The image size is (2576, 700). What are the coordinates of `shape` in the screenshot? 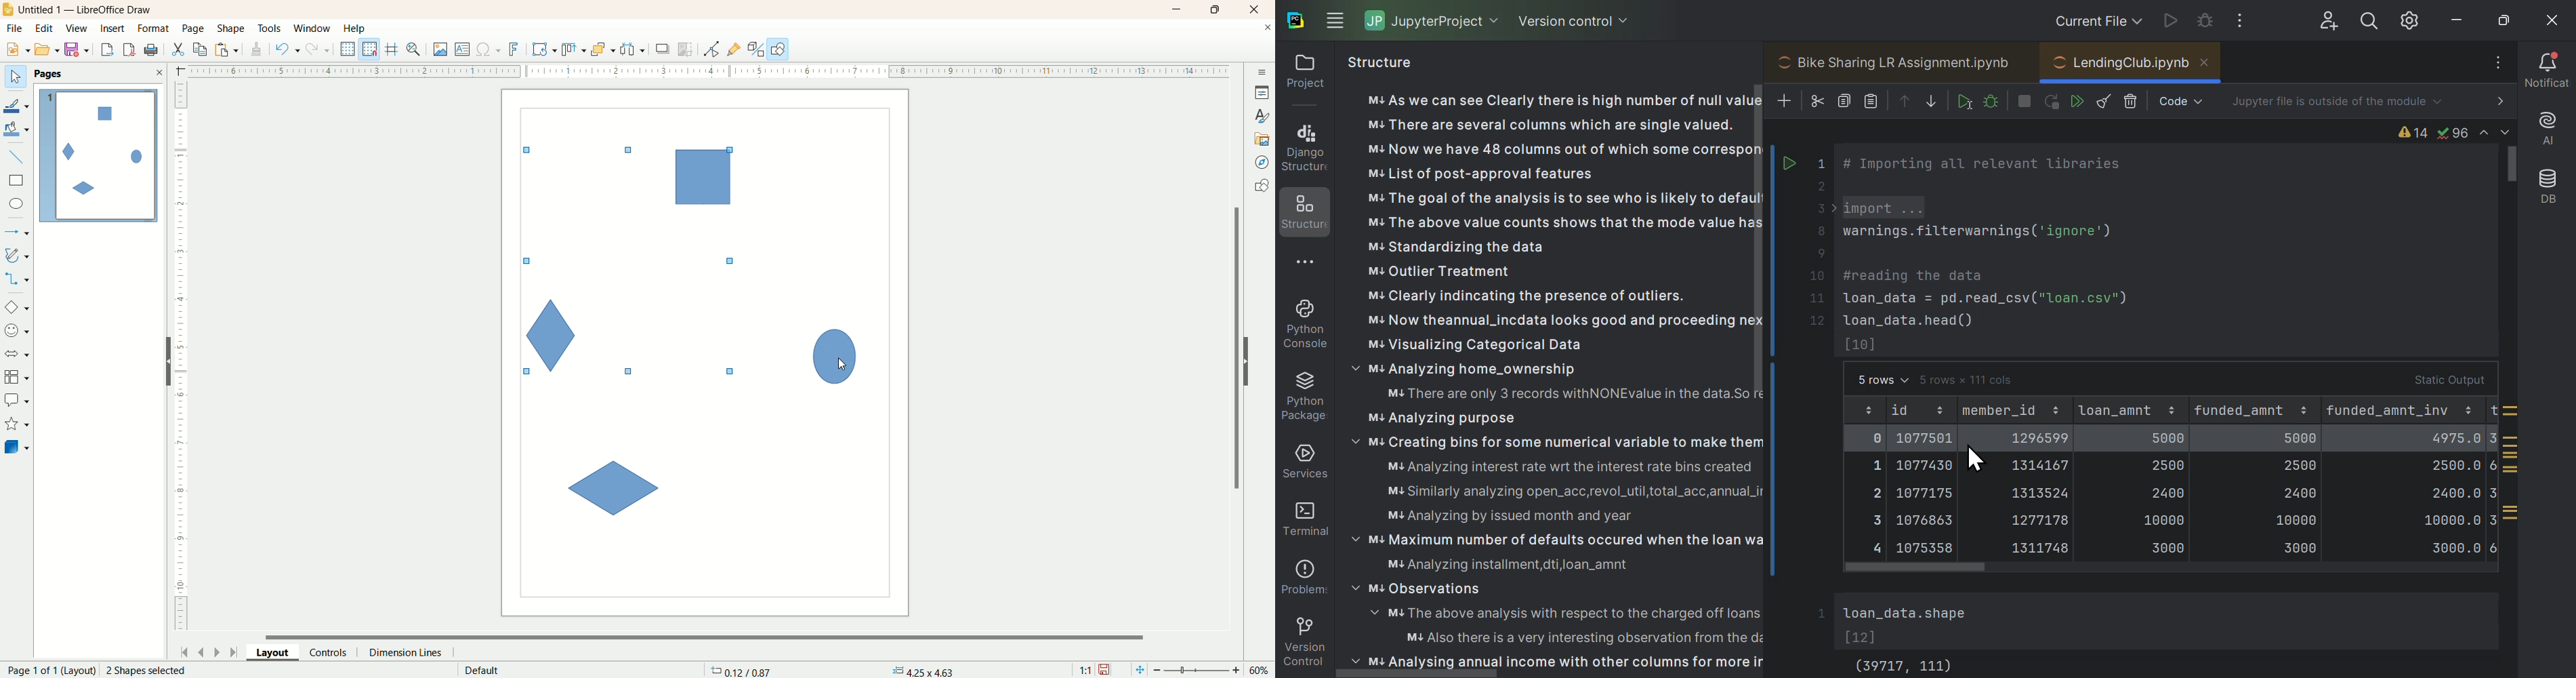 It's located at (232, 29).